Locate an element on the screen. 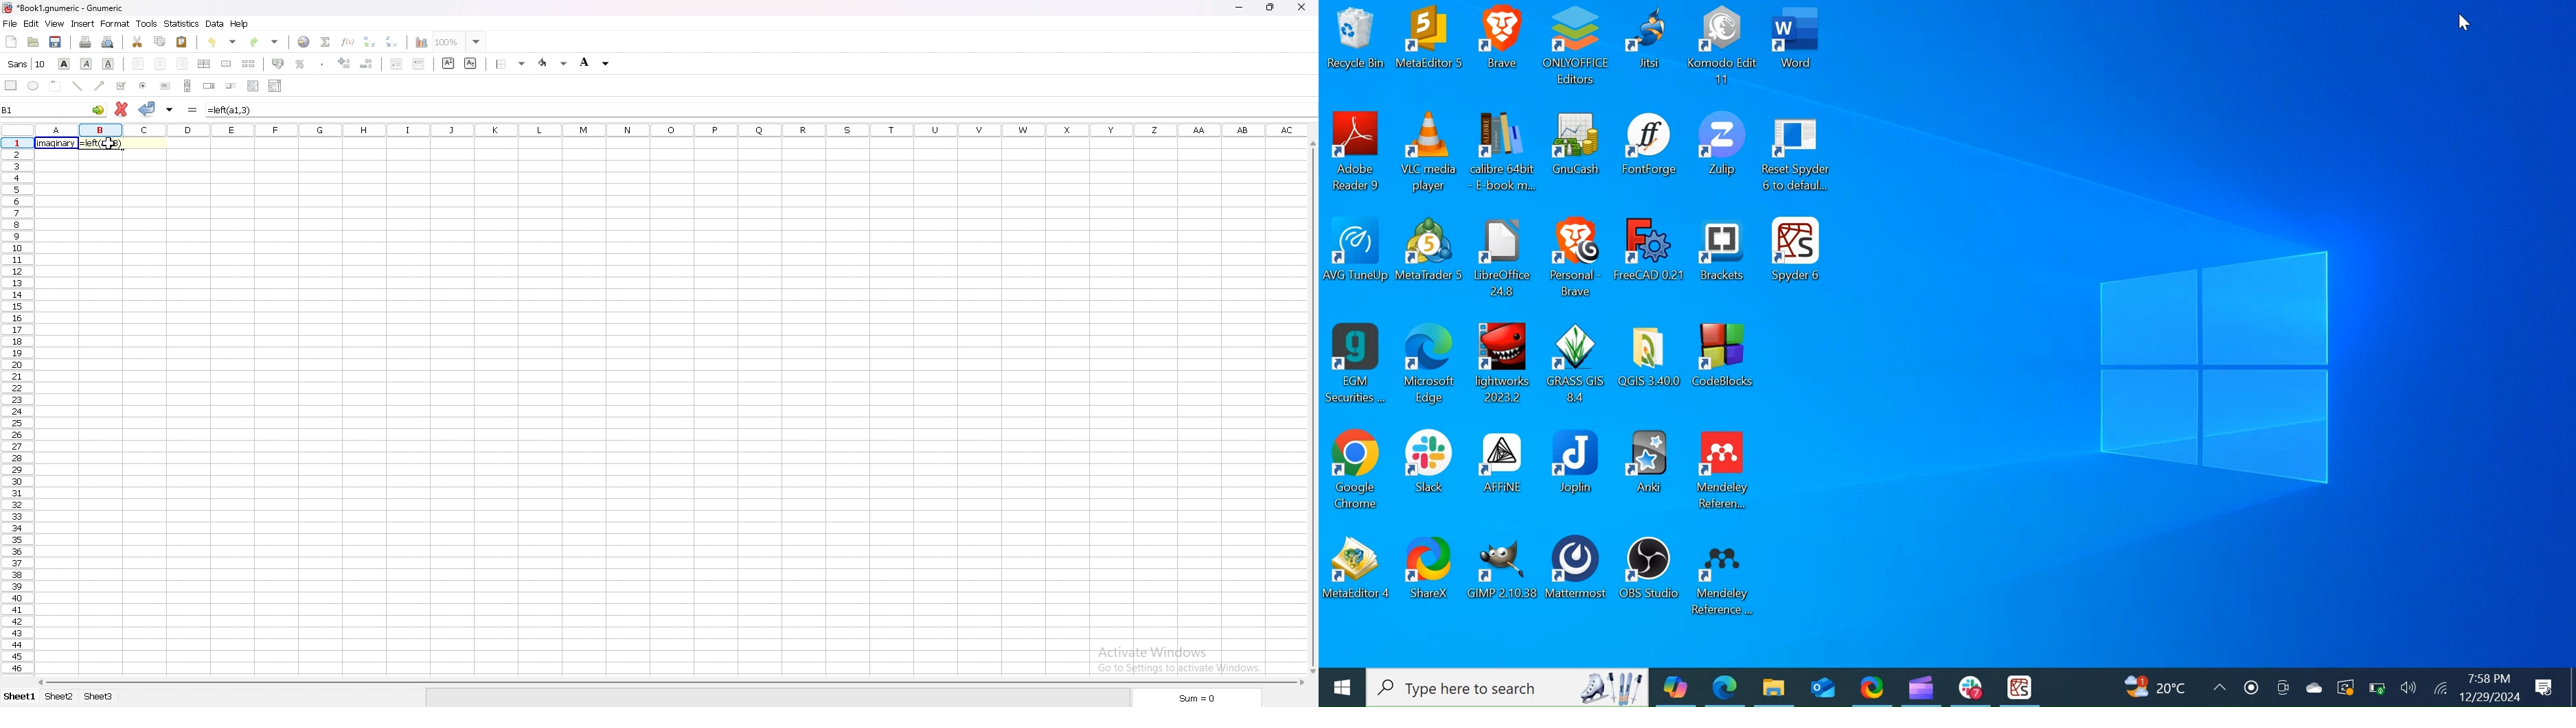  line is located at coordinates (78, 85).